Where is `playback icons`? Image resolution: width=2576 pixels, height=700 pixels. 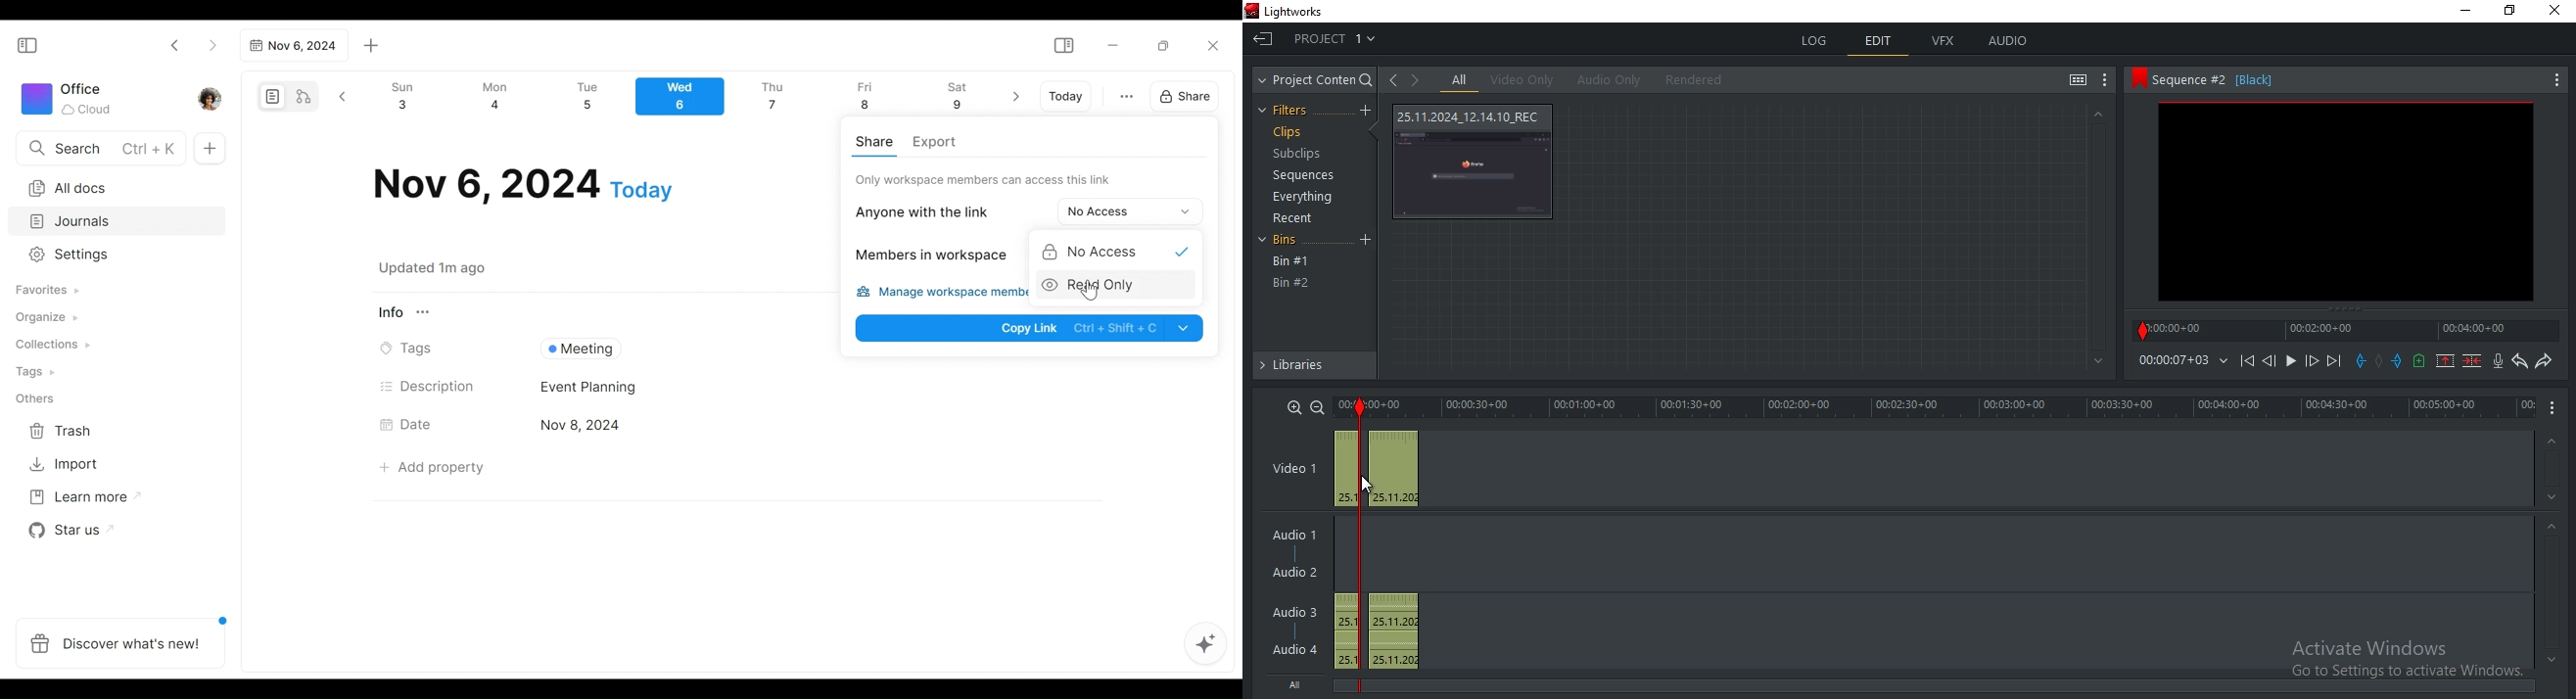 playback icons is located at coordinates (2246, 359).